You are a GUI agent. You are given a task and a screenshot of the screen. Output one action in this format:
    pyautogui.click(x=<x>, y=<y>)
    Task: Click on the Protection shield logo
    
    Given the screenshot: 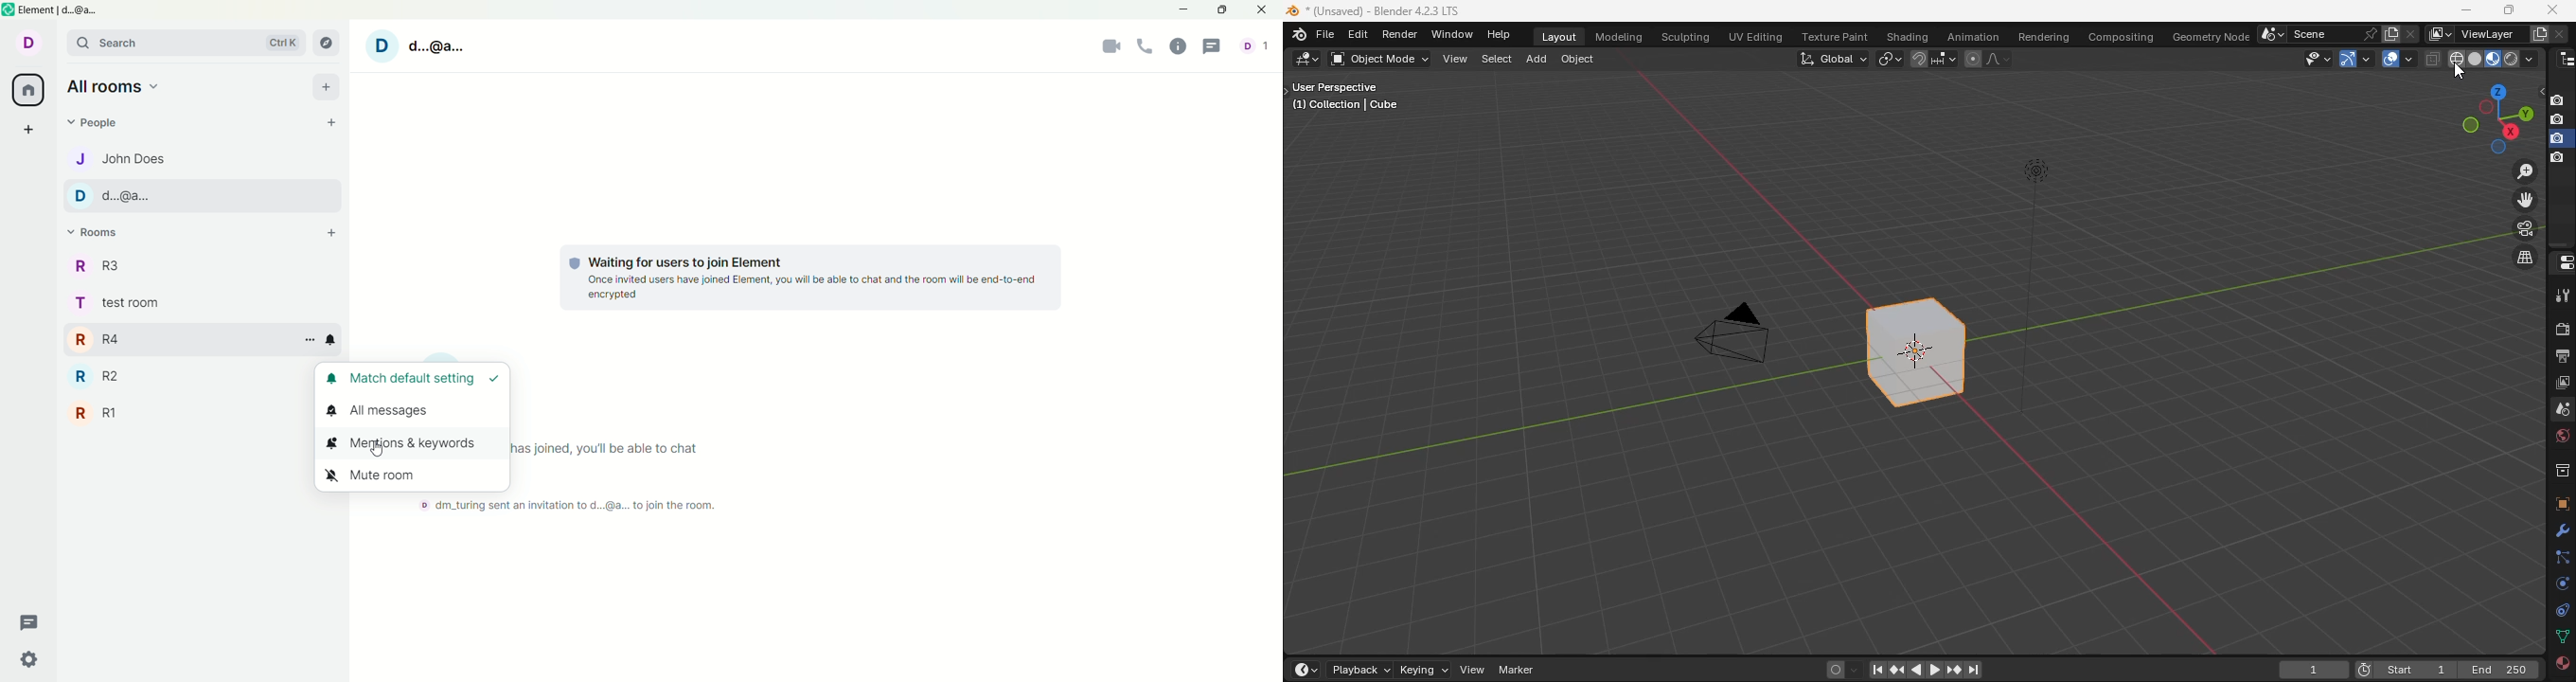 What is the action you would take?
    pyautogui.click(x=575, y=263)
    